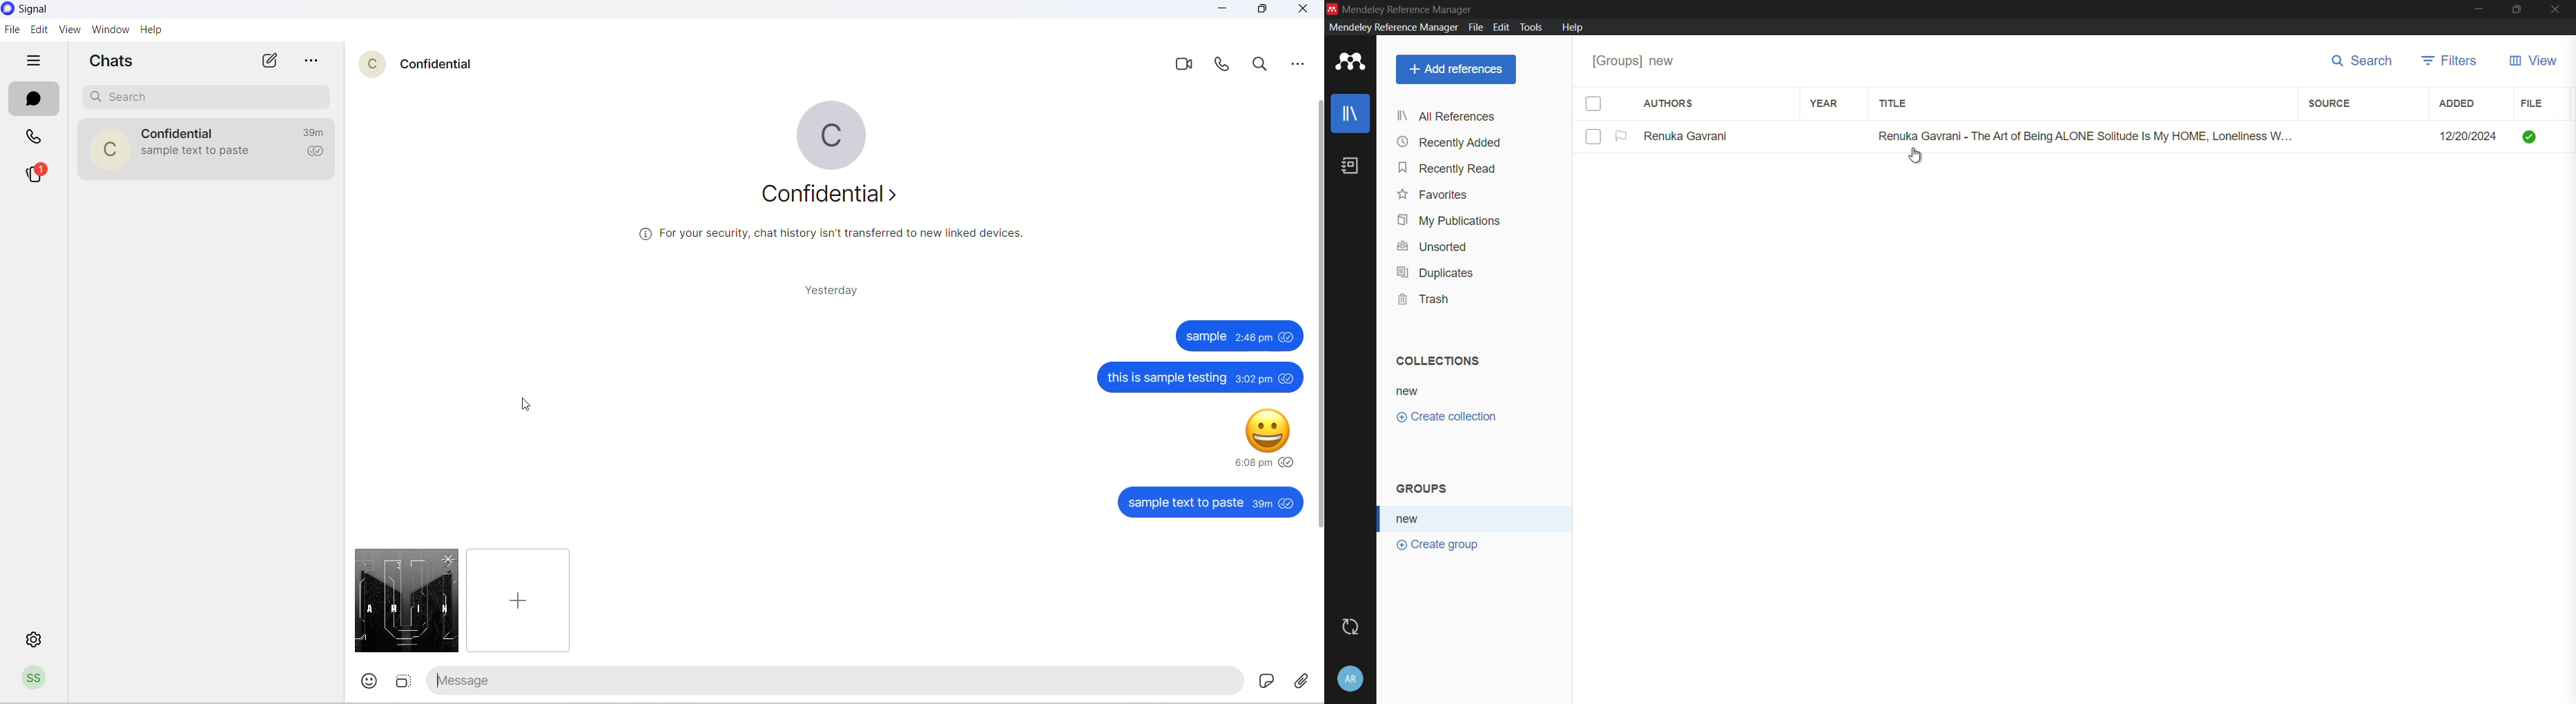  What do you see at coordinates (1302, 681) in the screenshot?
I see `share attachment` at bounding box center [1302, 681].